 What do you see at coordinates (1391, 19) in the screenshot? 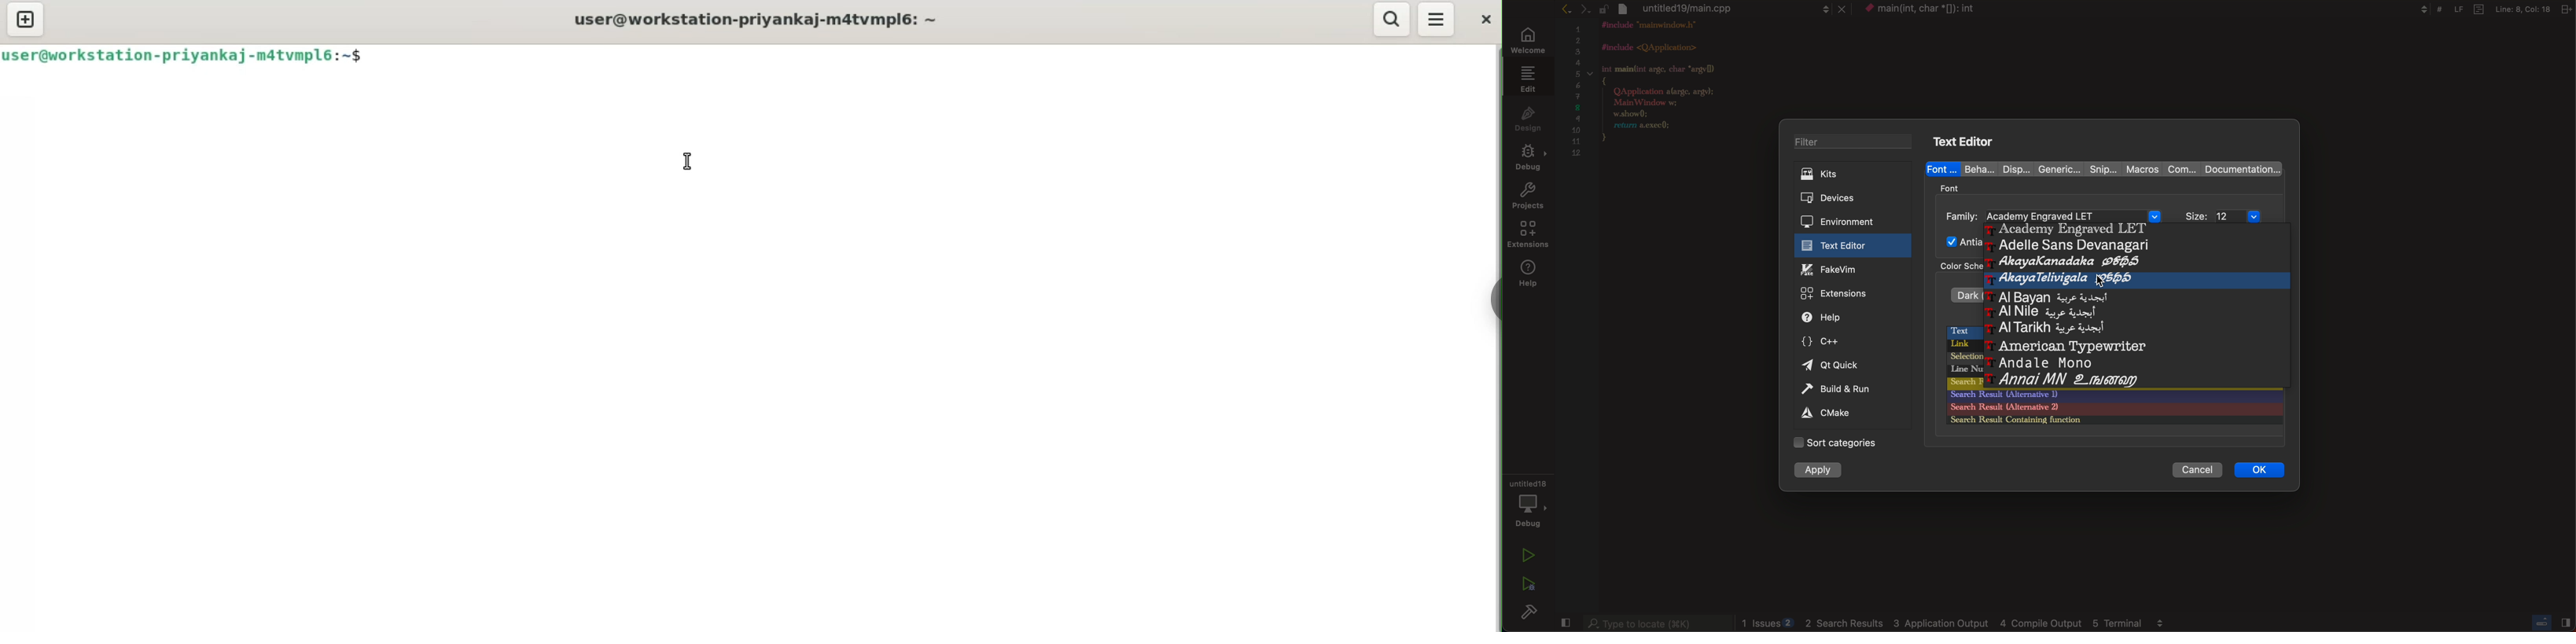
I see `search` at bounding box center [1391, 19].